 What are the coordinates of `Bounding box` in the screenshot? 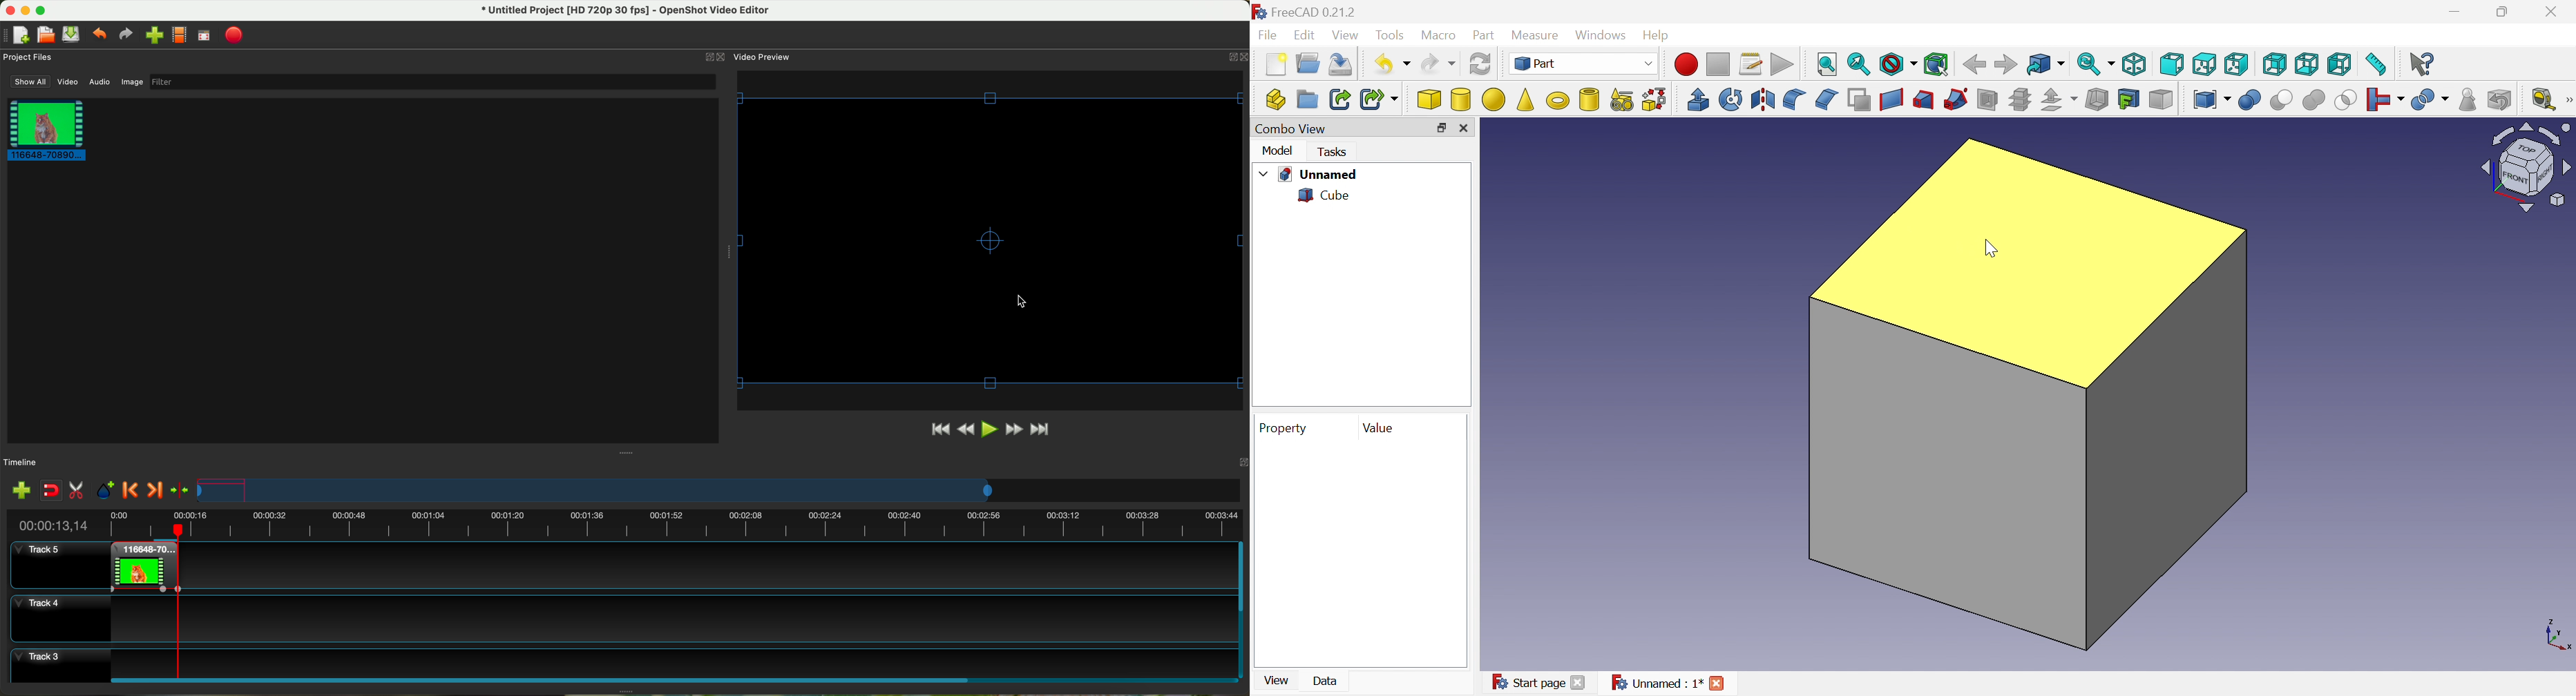 It's located at (1937, 62).